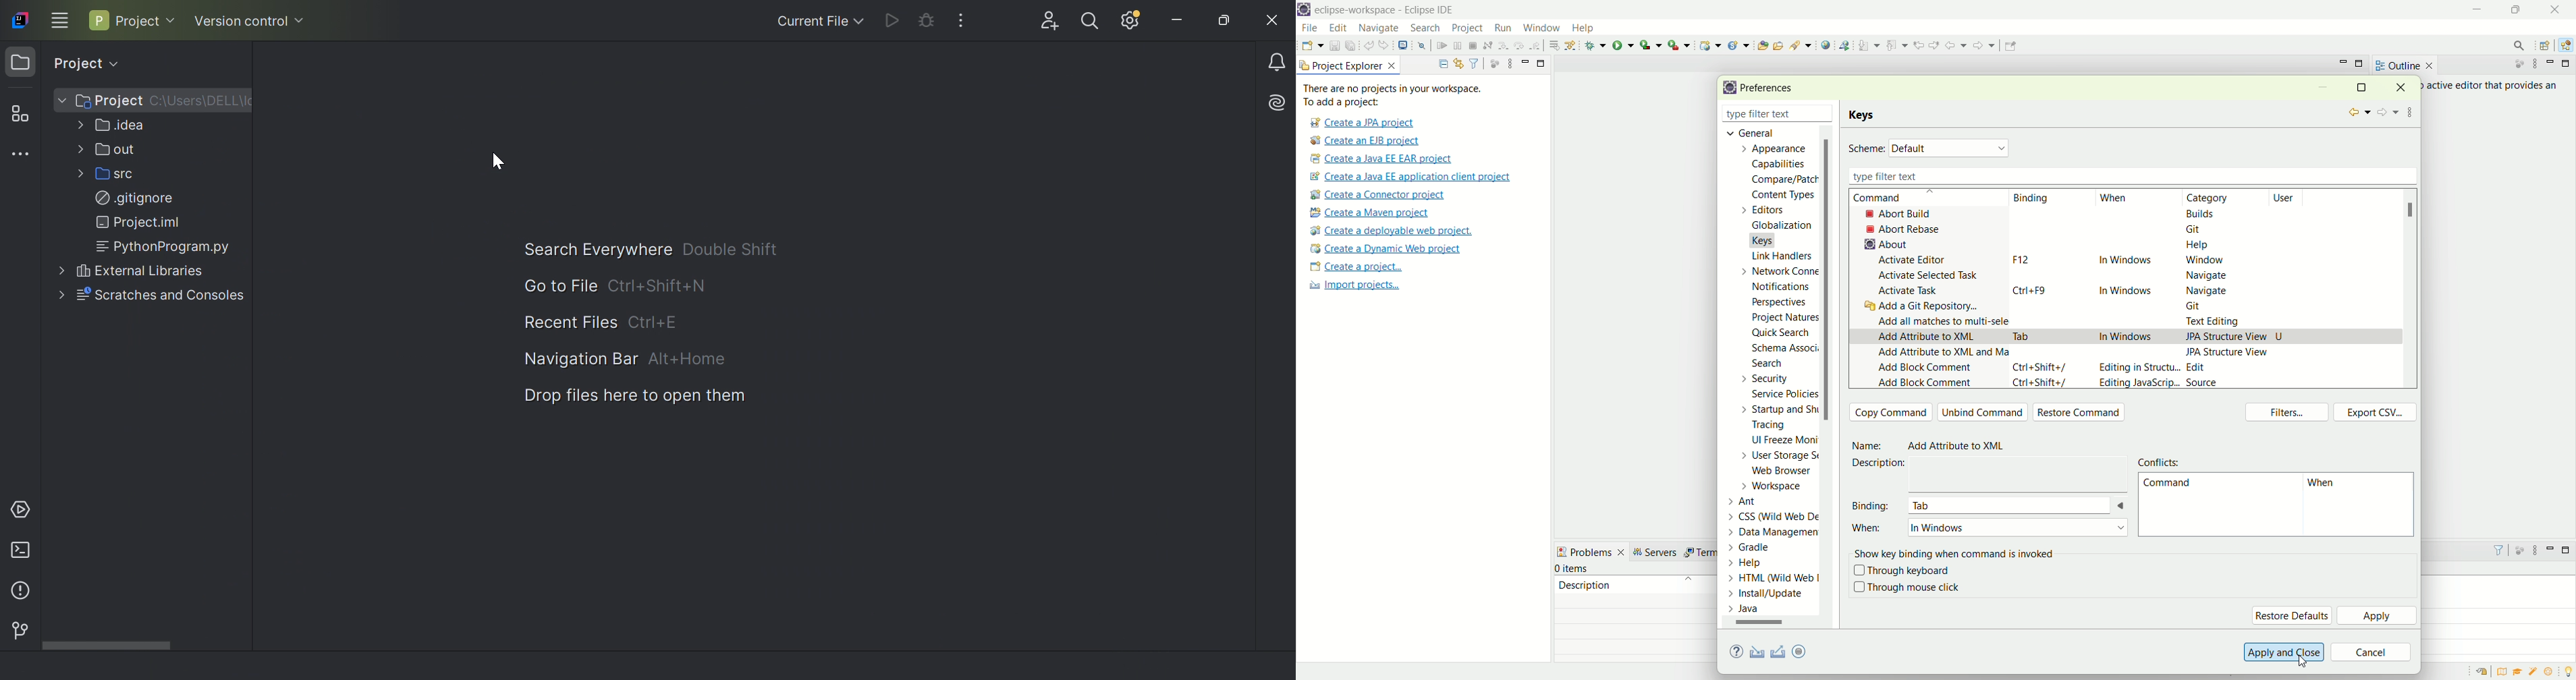 The image size is (2576, 700). Describe the element at coordinates (2535, 671) in the screenshot. I see `samples` at that location.